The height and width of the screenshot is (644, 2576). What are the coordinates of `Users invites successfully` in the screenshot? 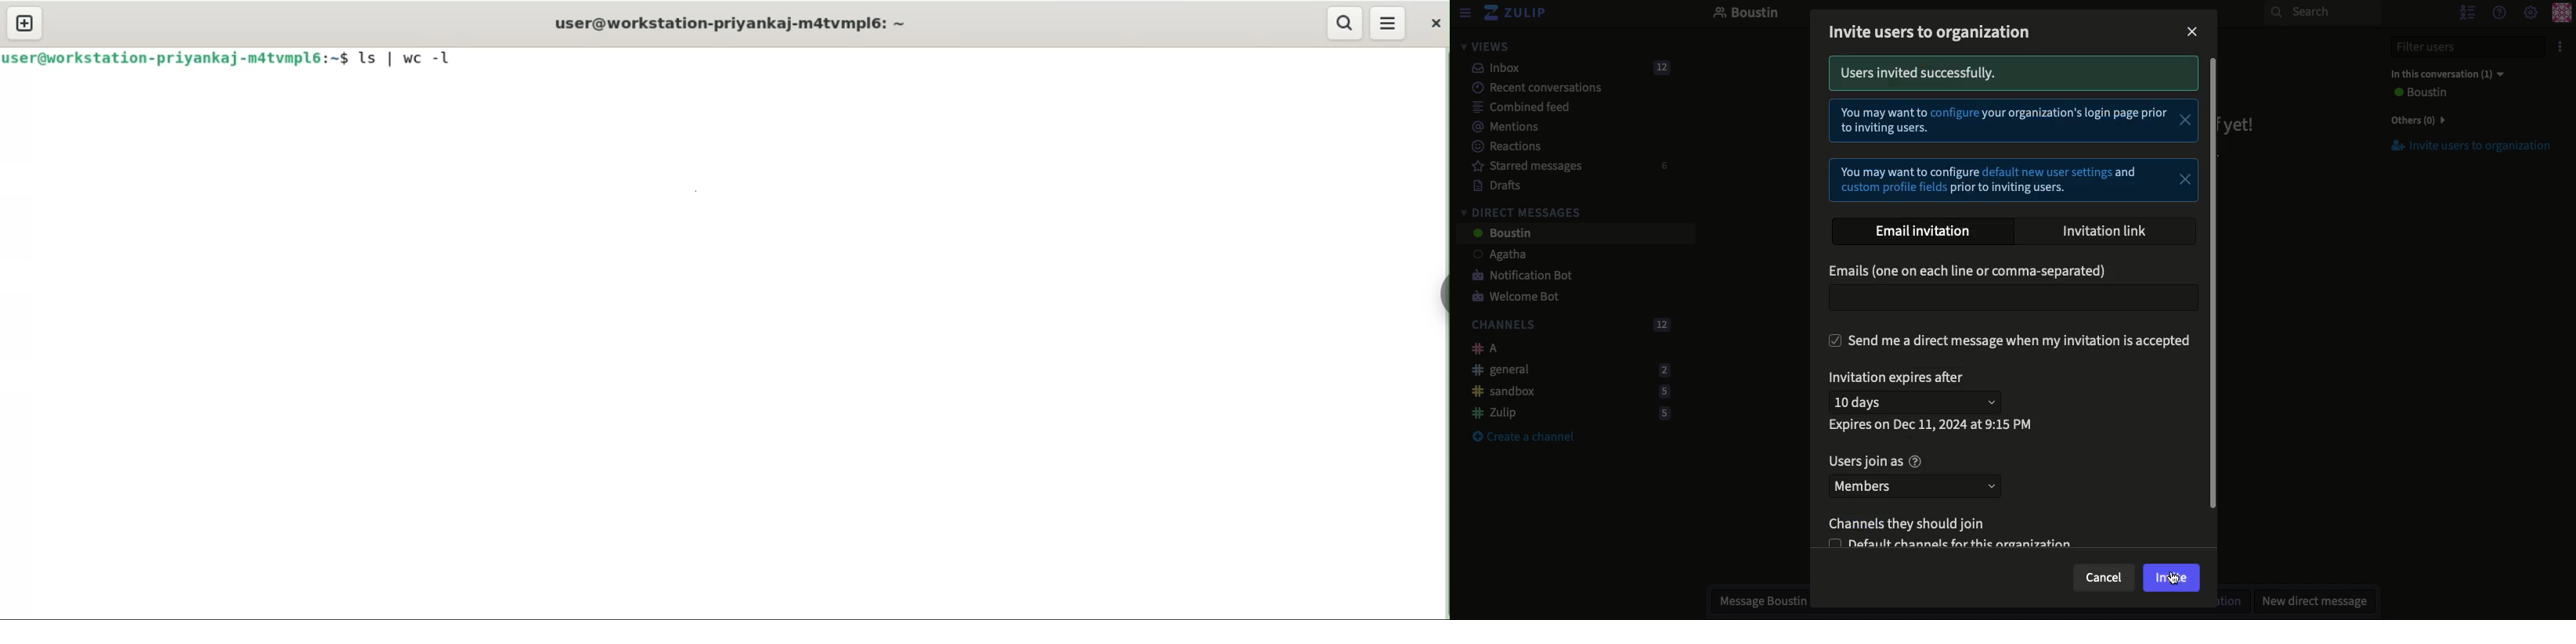 It's located at (2012, 75).